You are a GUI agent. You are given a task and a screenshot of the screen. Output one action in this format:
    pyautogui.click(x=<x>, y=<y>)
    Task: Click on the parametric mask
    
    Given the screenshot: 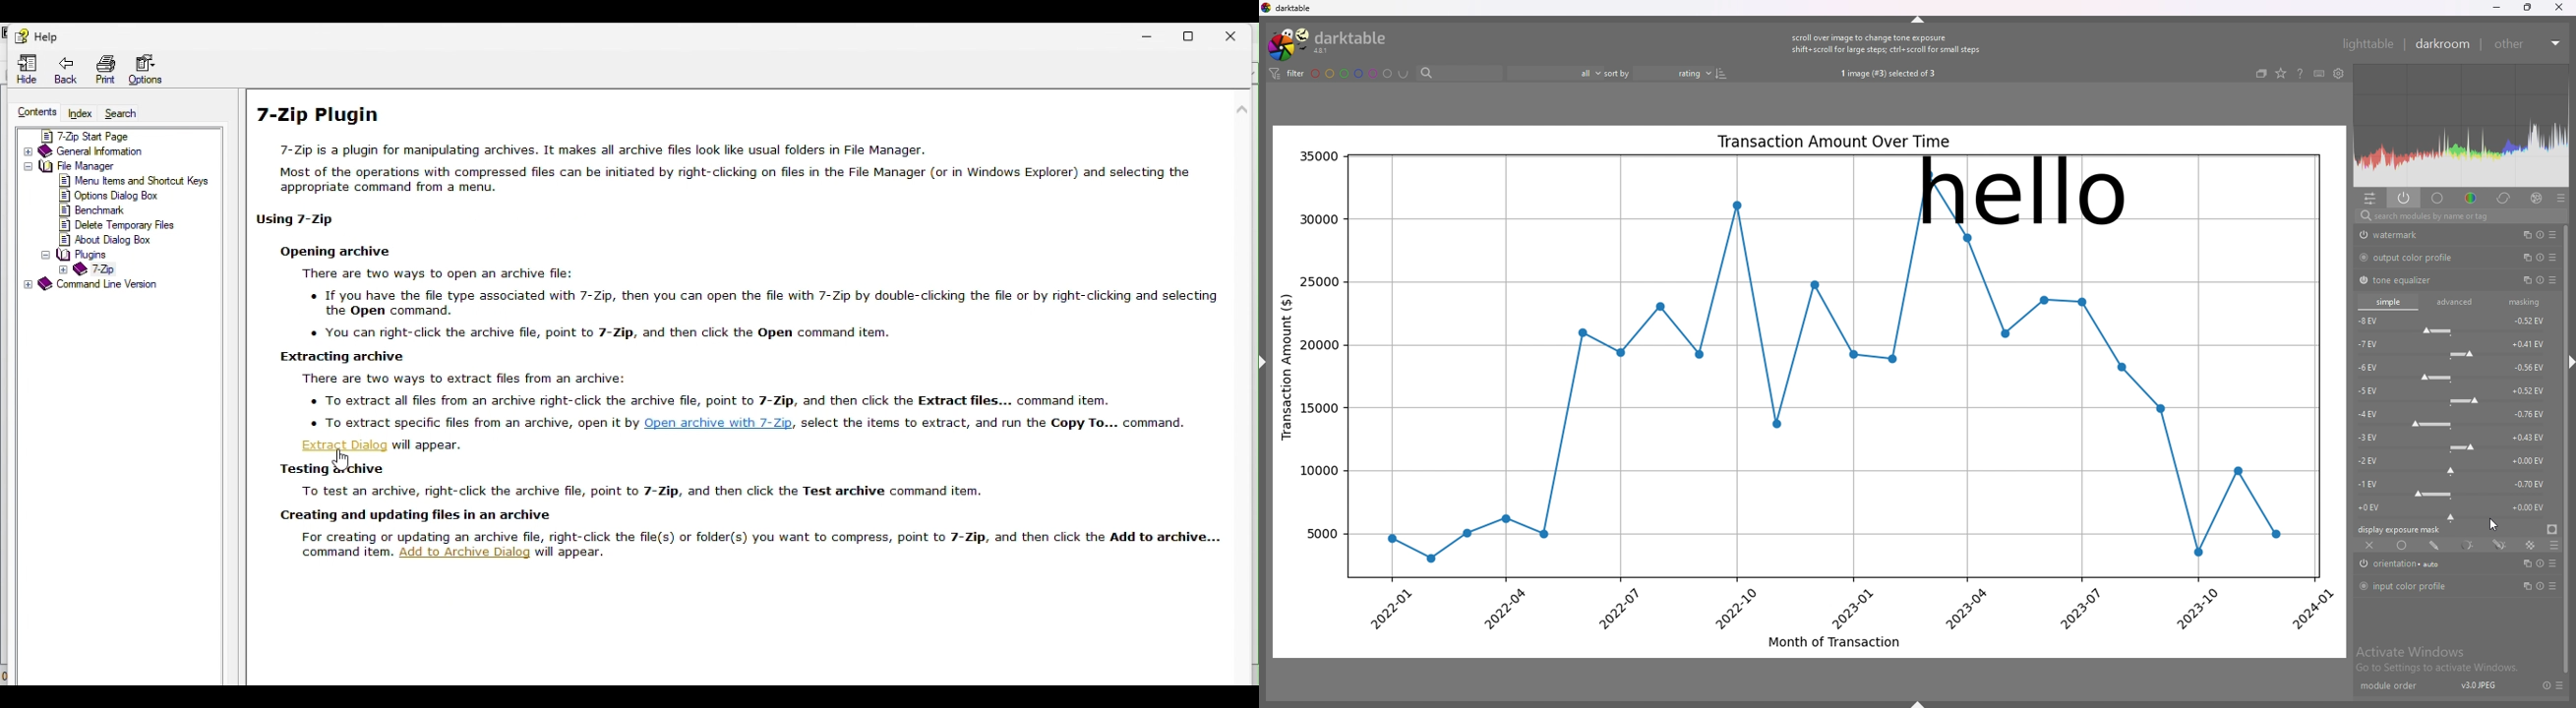 What is the action you would take?
    pyautogui.click(x=2467, y=545)
    